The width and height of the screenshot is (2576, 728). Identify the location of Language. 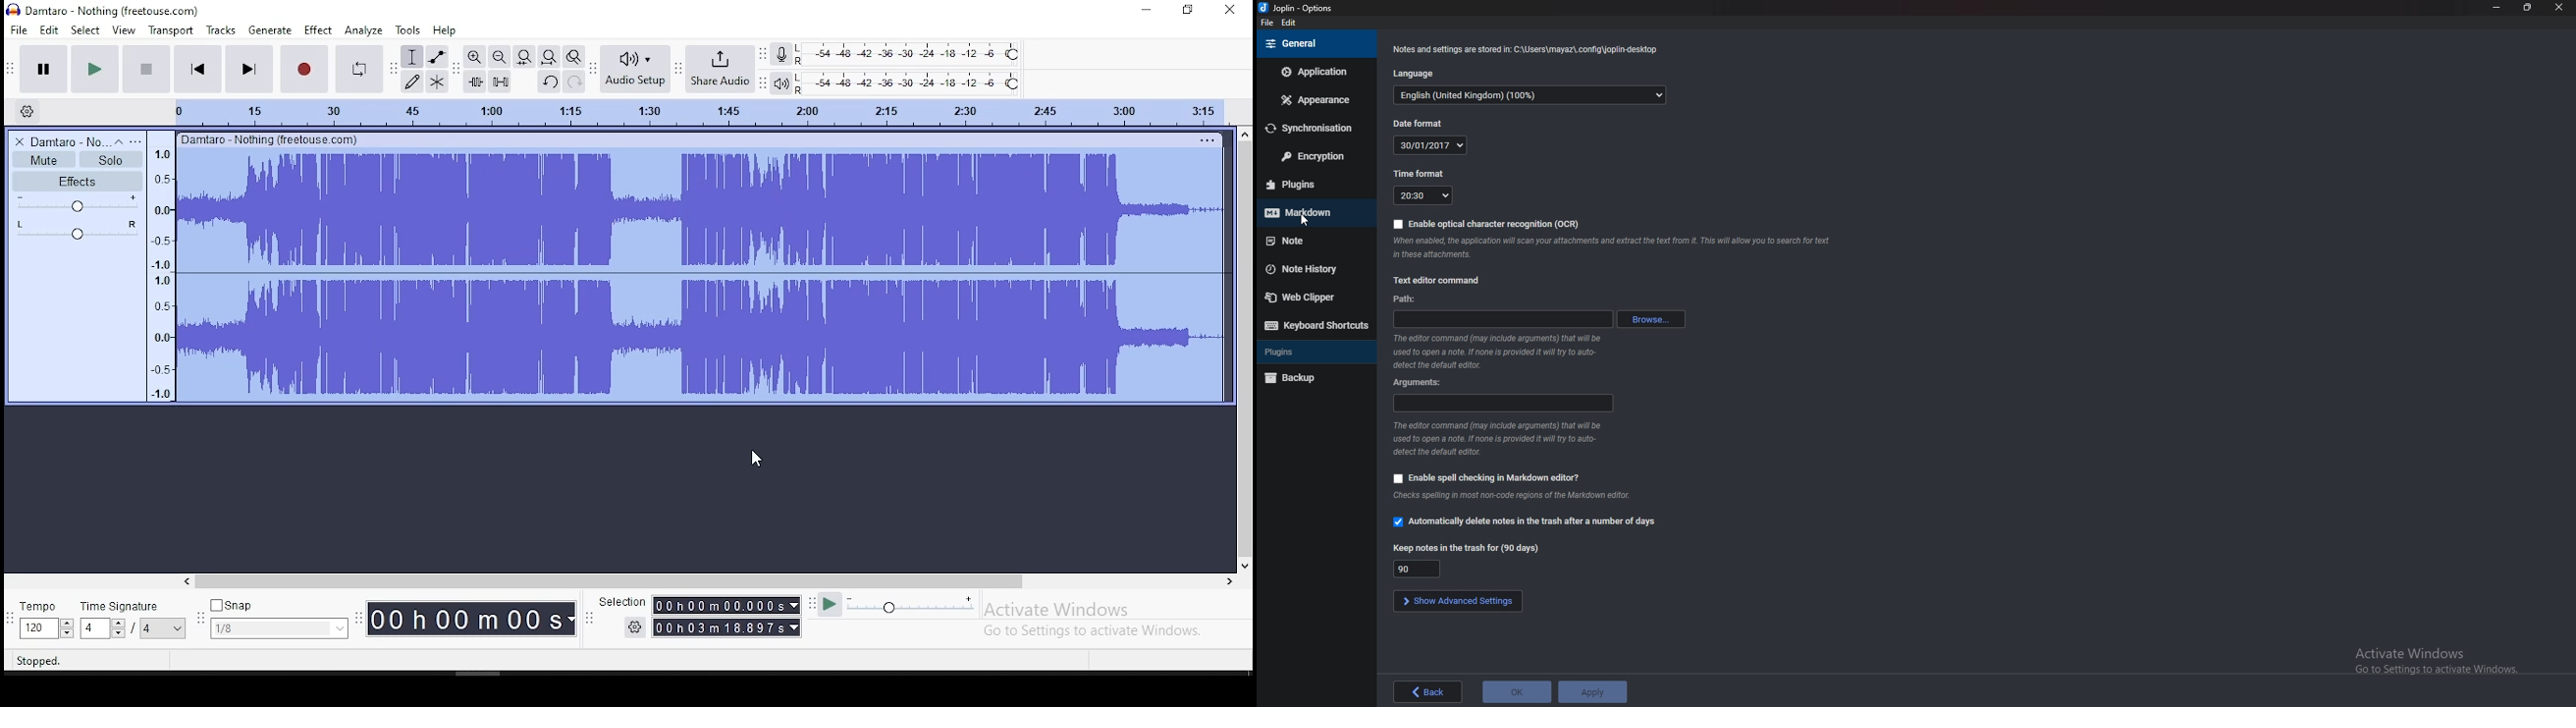
(1419, 74).